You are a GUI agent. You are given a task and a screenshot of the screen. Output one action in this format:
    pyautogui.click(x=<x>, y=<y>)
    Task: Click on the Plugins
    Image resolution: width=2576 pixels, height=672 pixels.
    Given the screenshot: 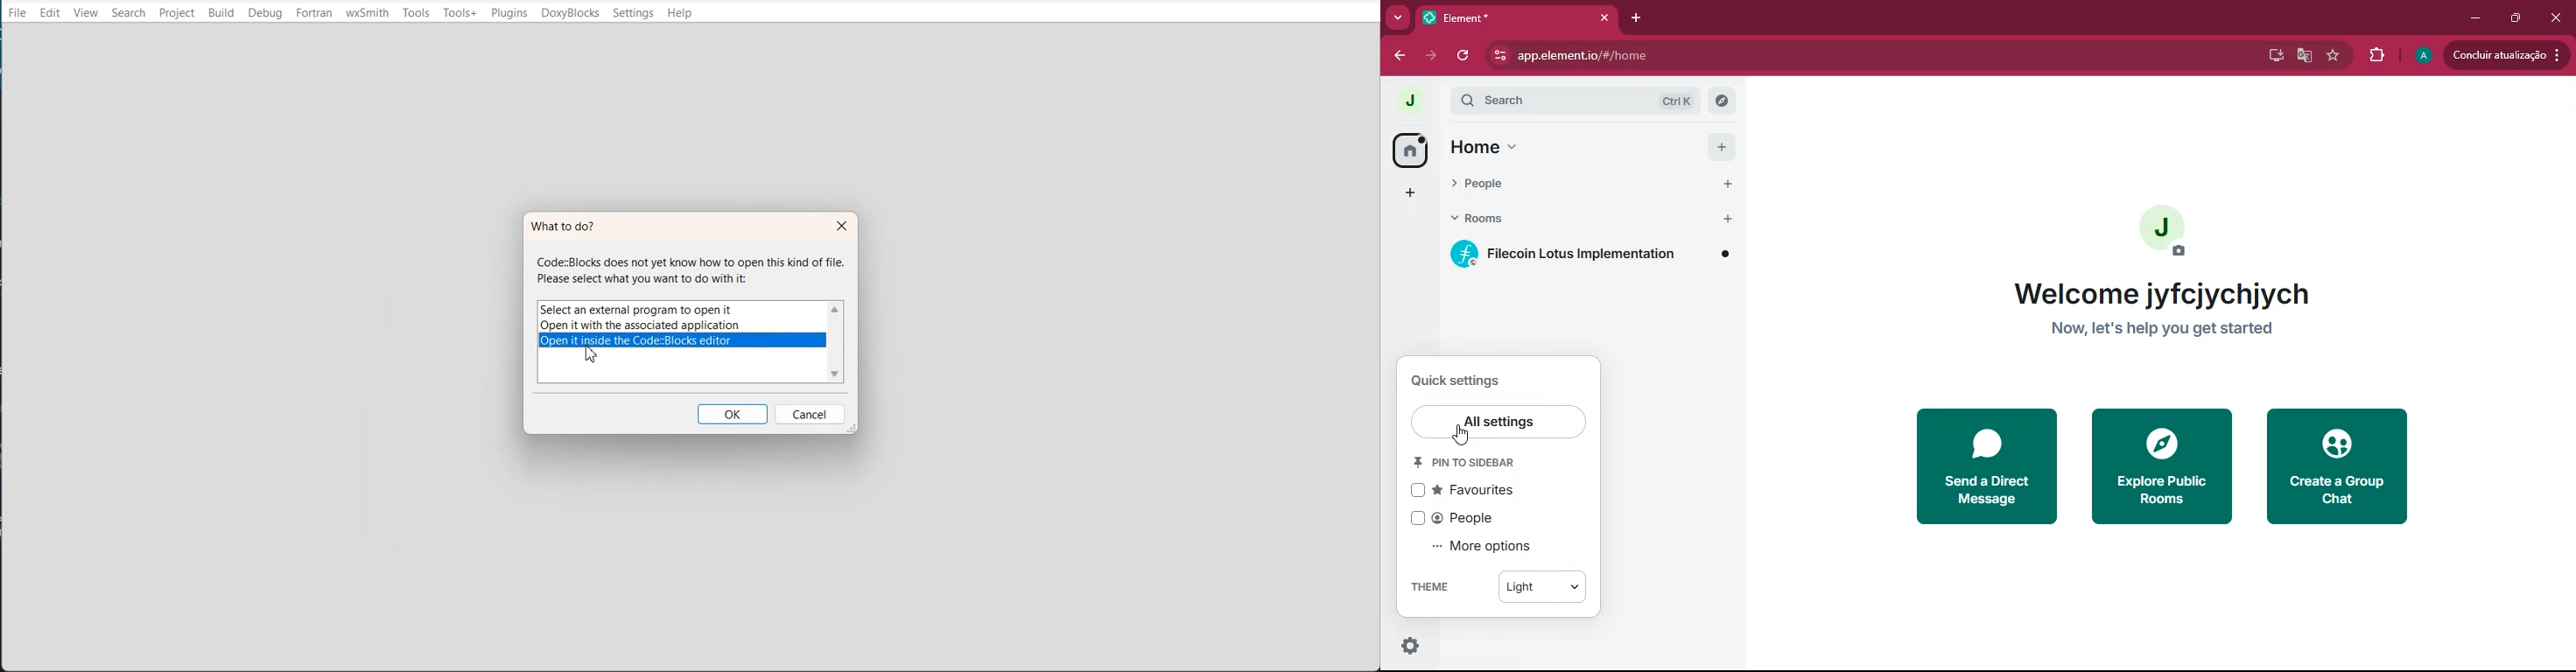 What is the action you would take?
    pyautogui.click(x=509, y=13)
    